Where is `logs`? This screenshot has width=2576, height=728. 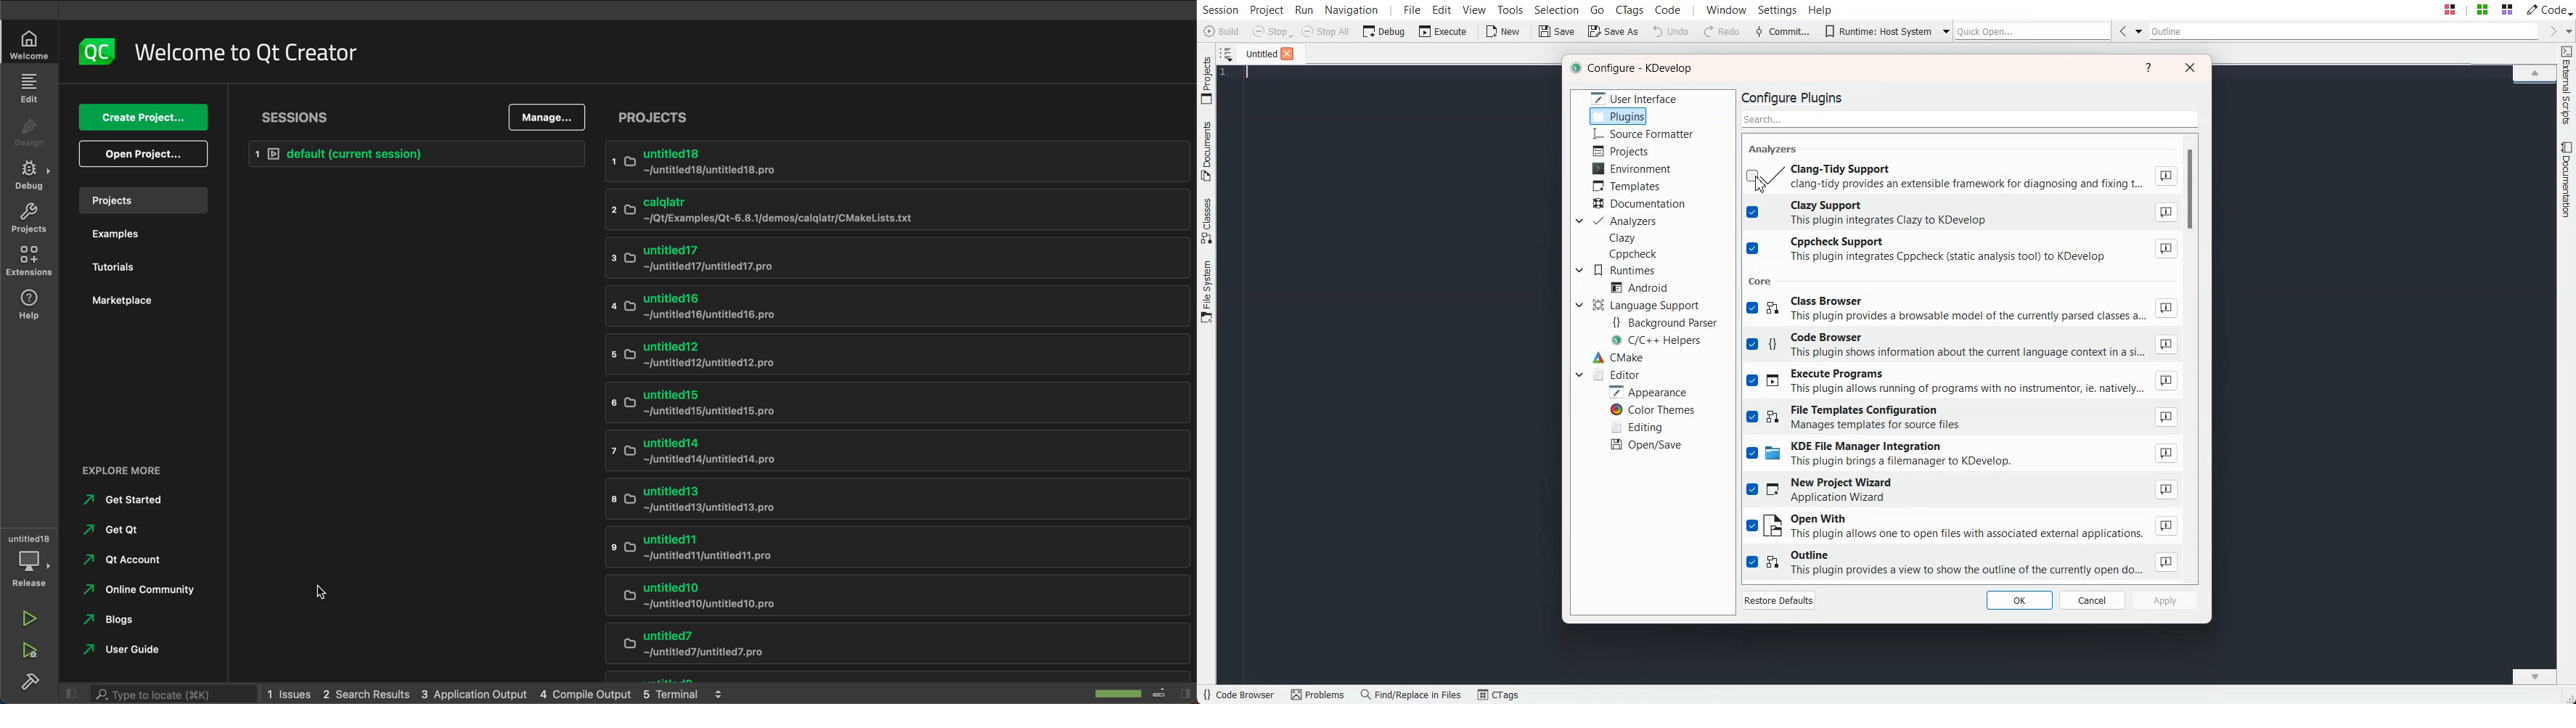
logs is located at coordinates (500, 692).